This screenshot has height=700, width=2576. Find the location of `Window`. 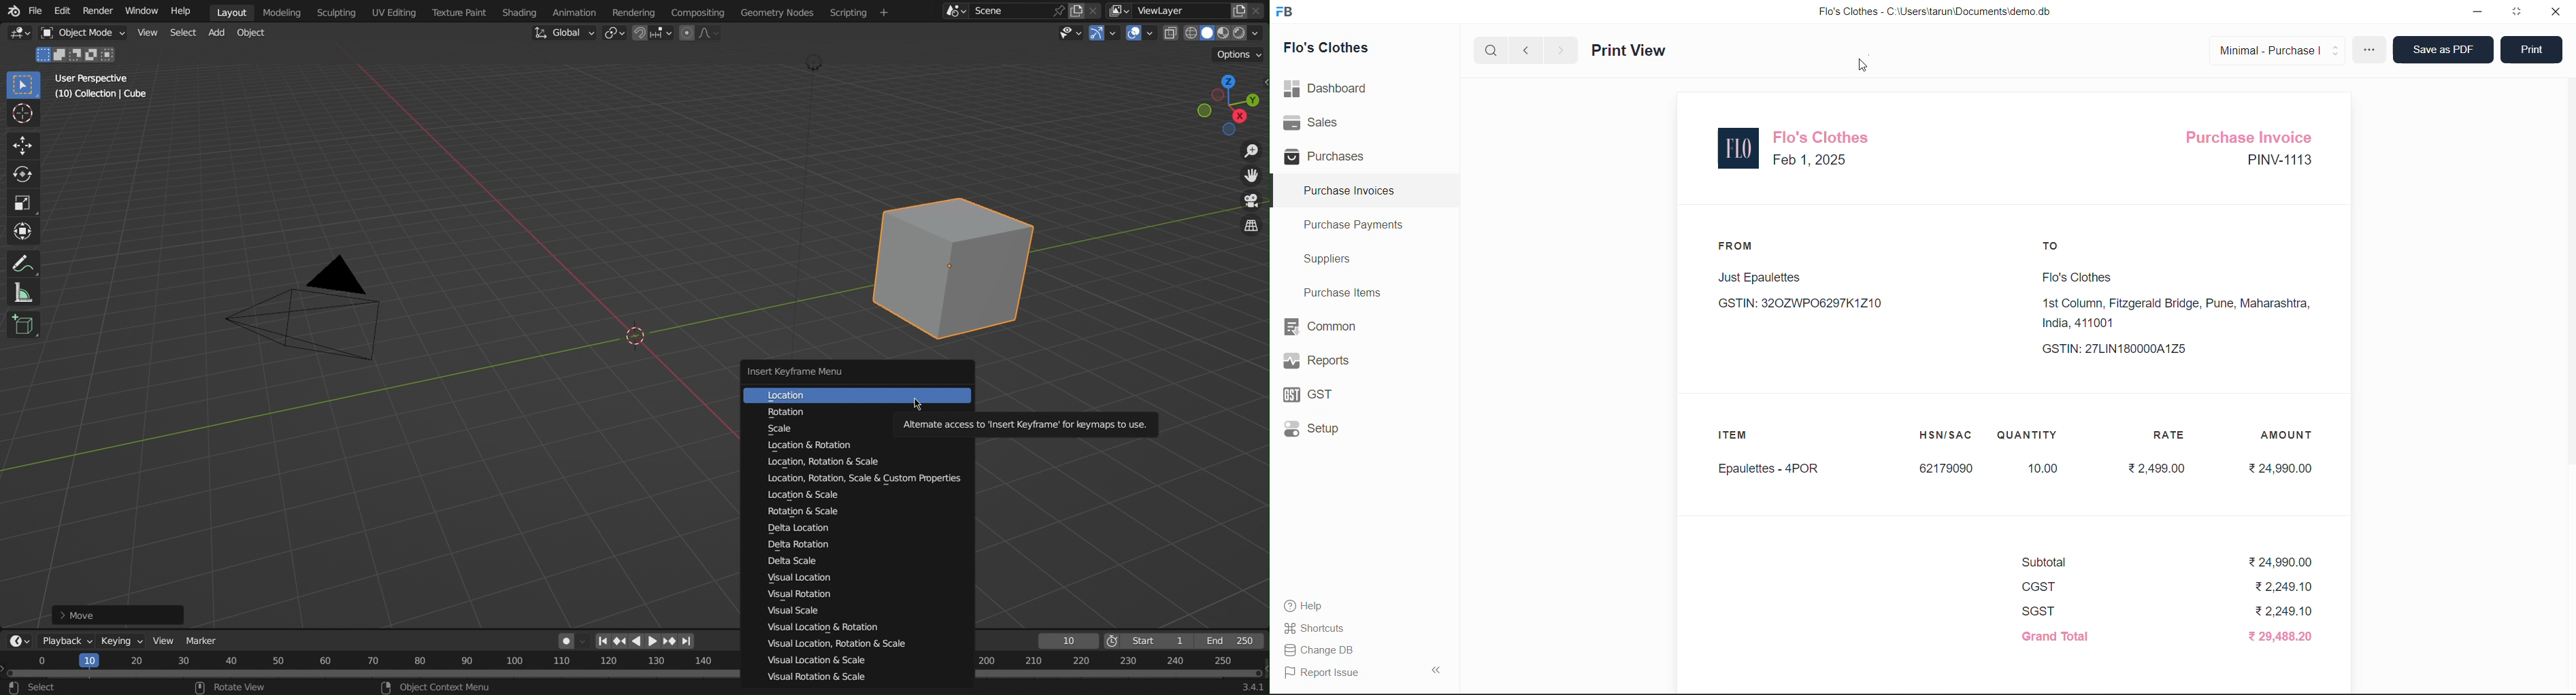

Window is located at coordinates (145, 11).